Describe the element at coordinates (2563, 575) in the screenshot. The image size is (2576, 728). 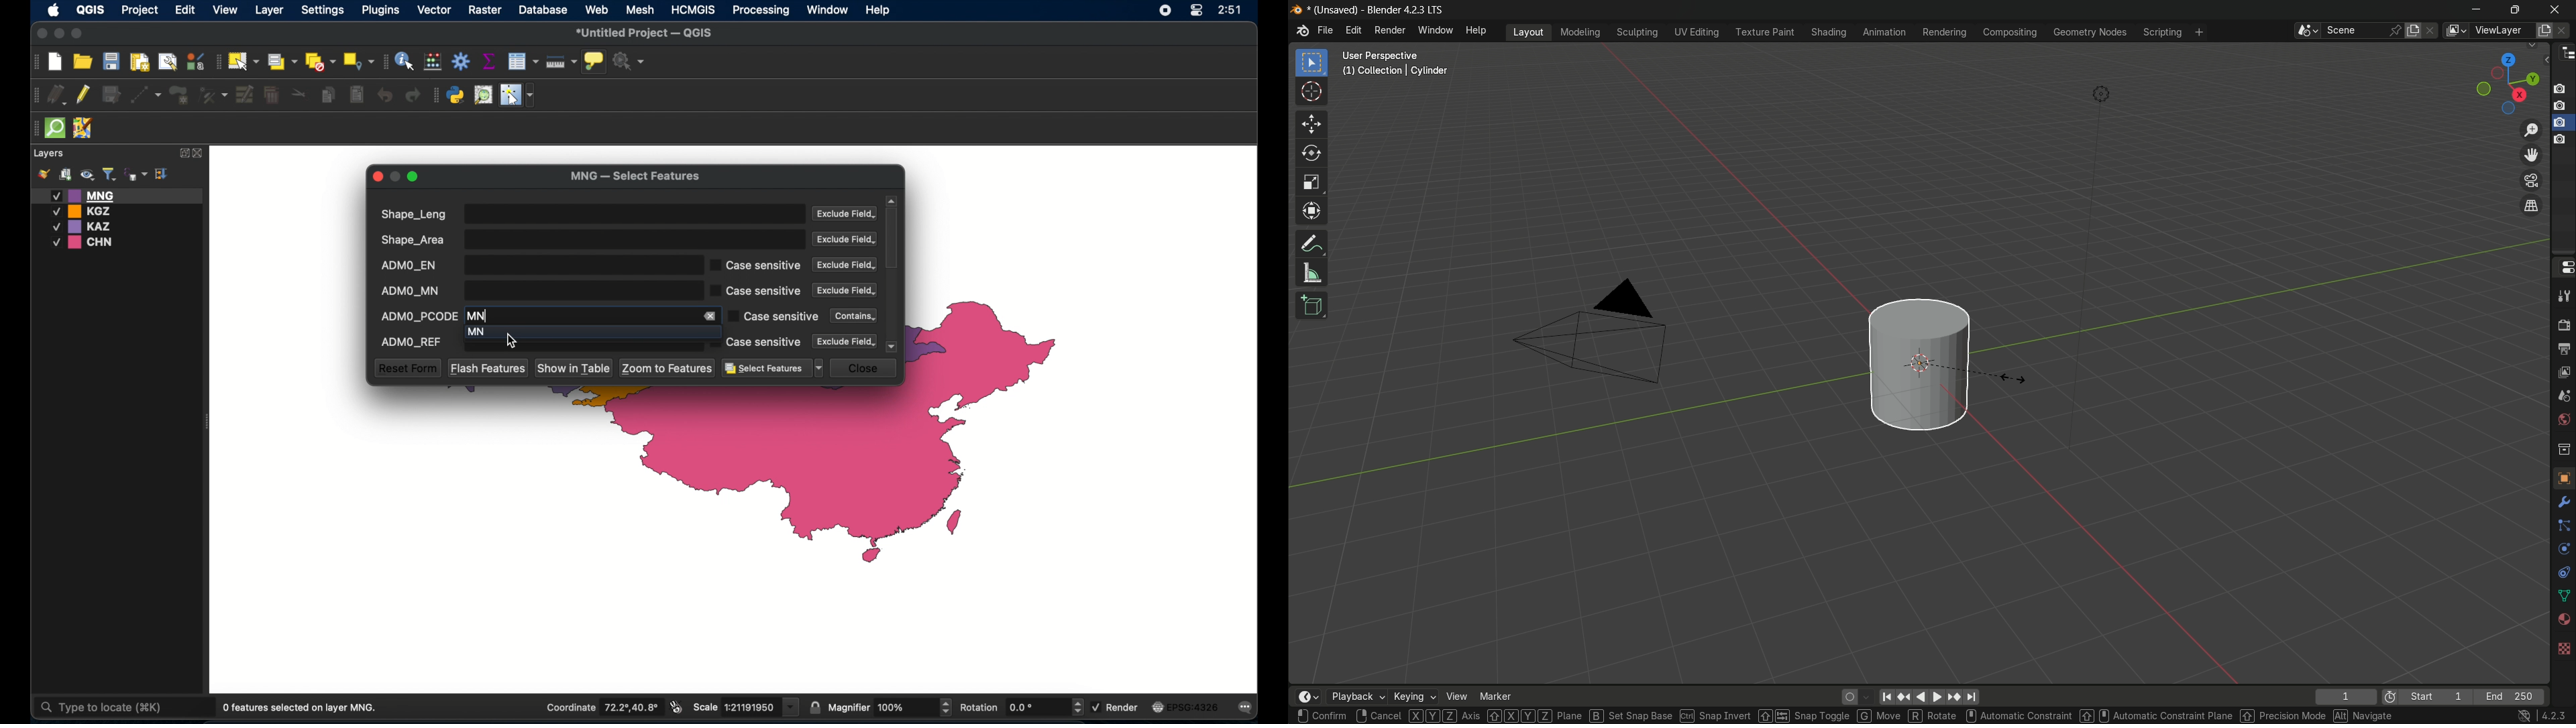
I see `constraints` at that location.